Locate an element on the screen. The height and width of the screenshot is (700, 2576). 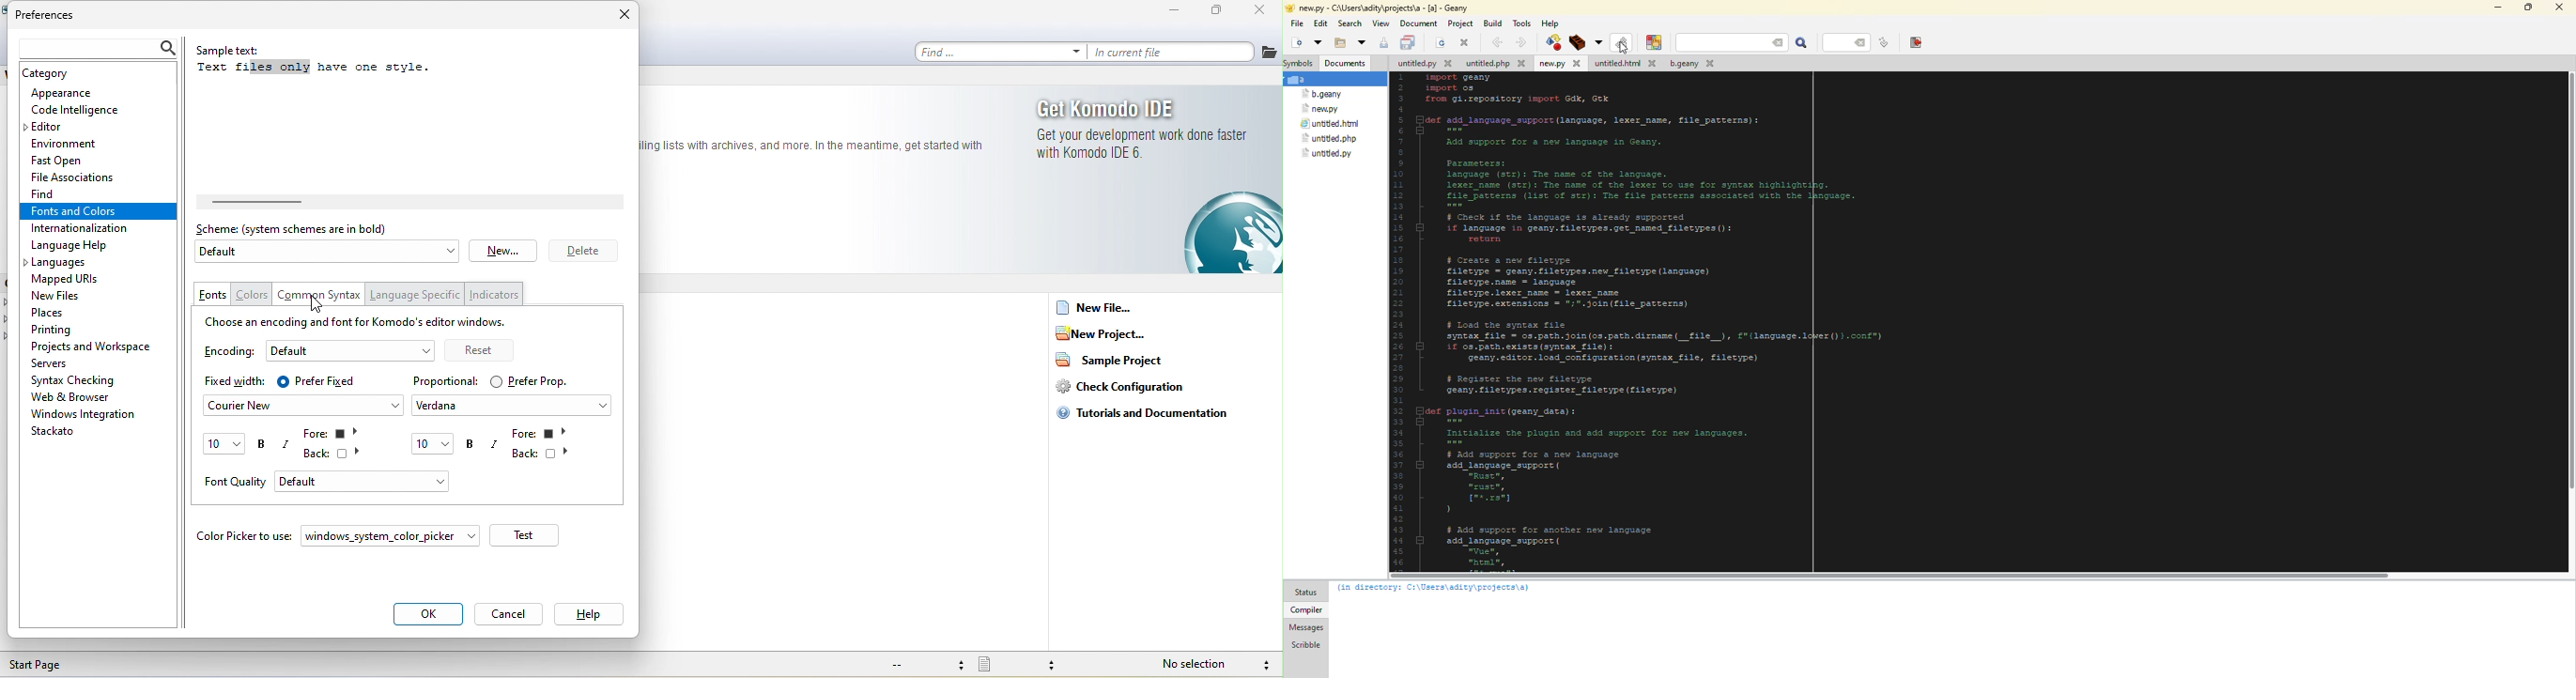
build is located at coordinates (1494, 24).